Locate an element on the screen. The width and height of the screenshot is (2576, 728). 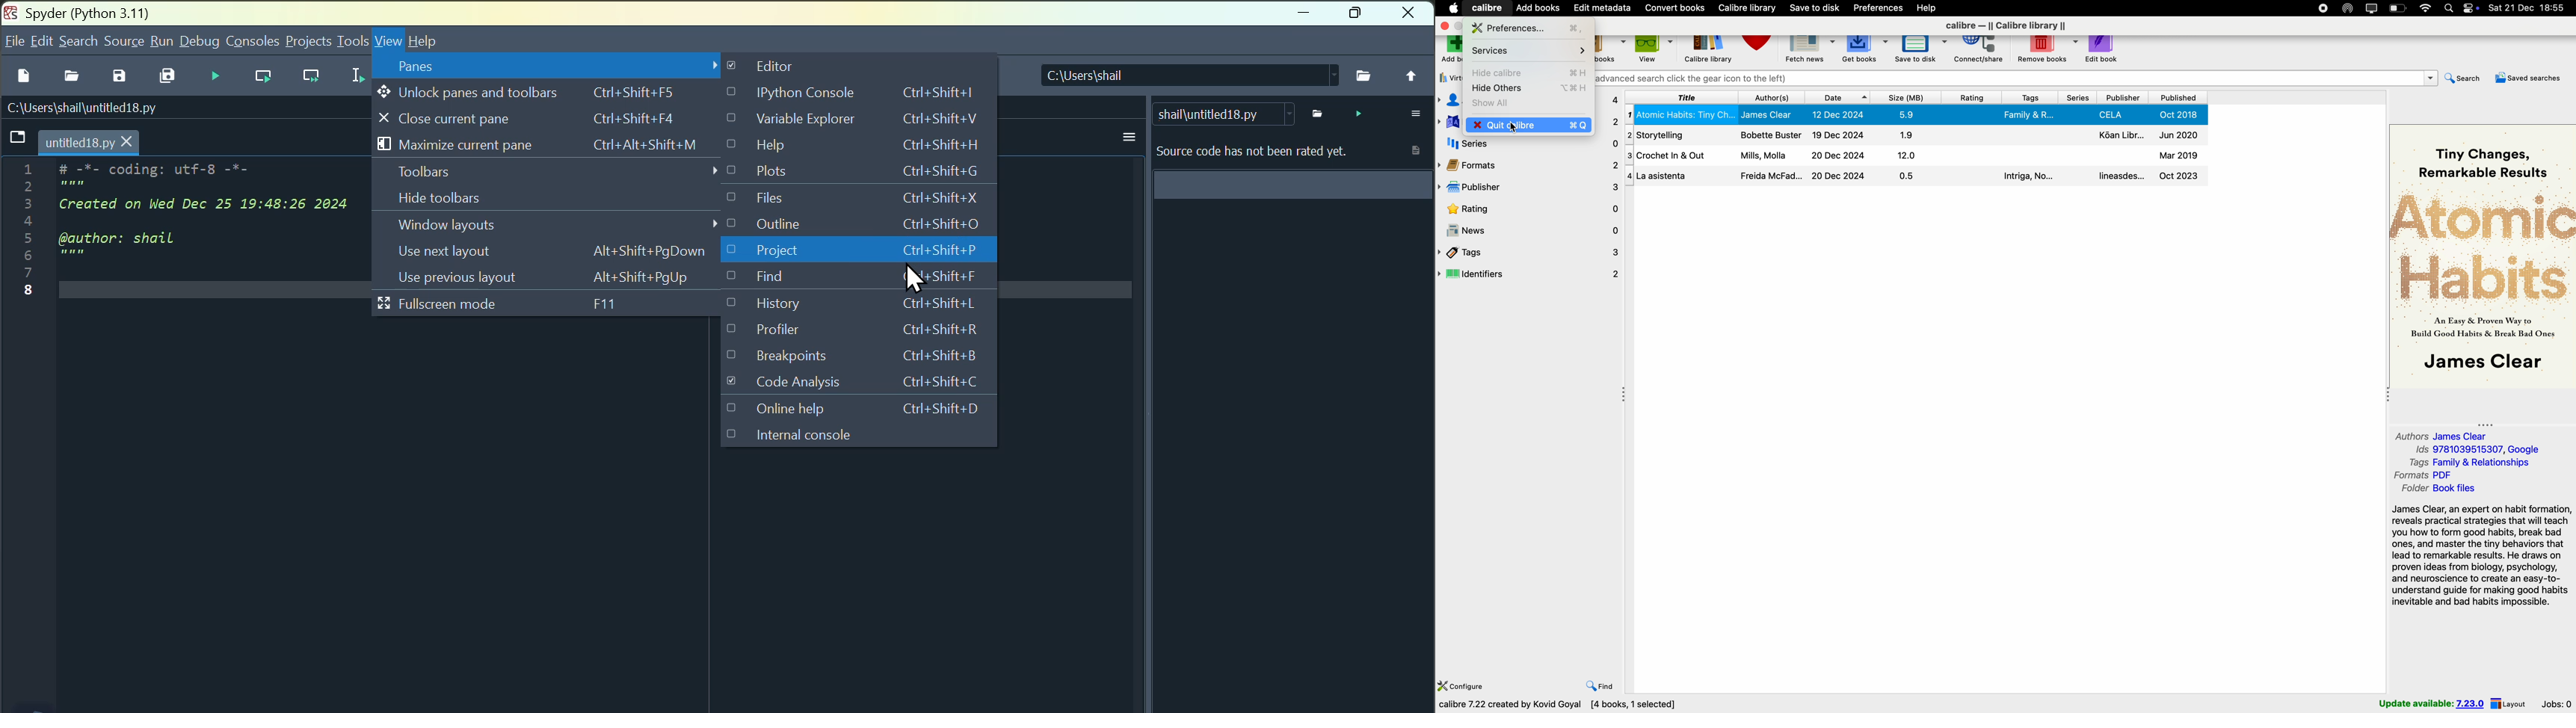
author(s) is located at coordinates (1770, 98).